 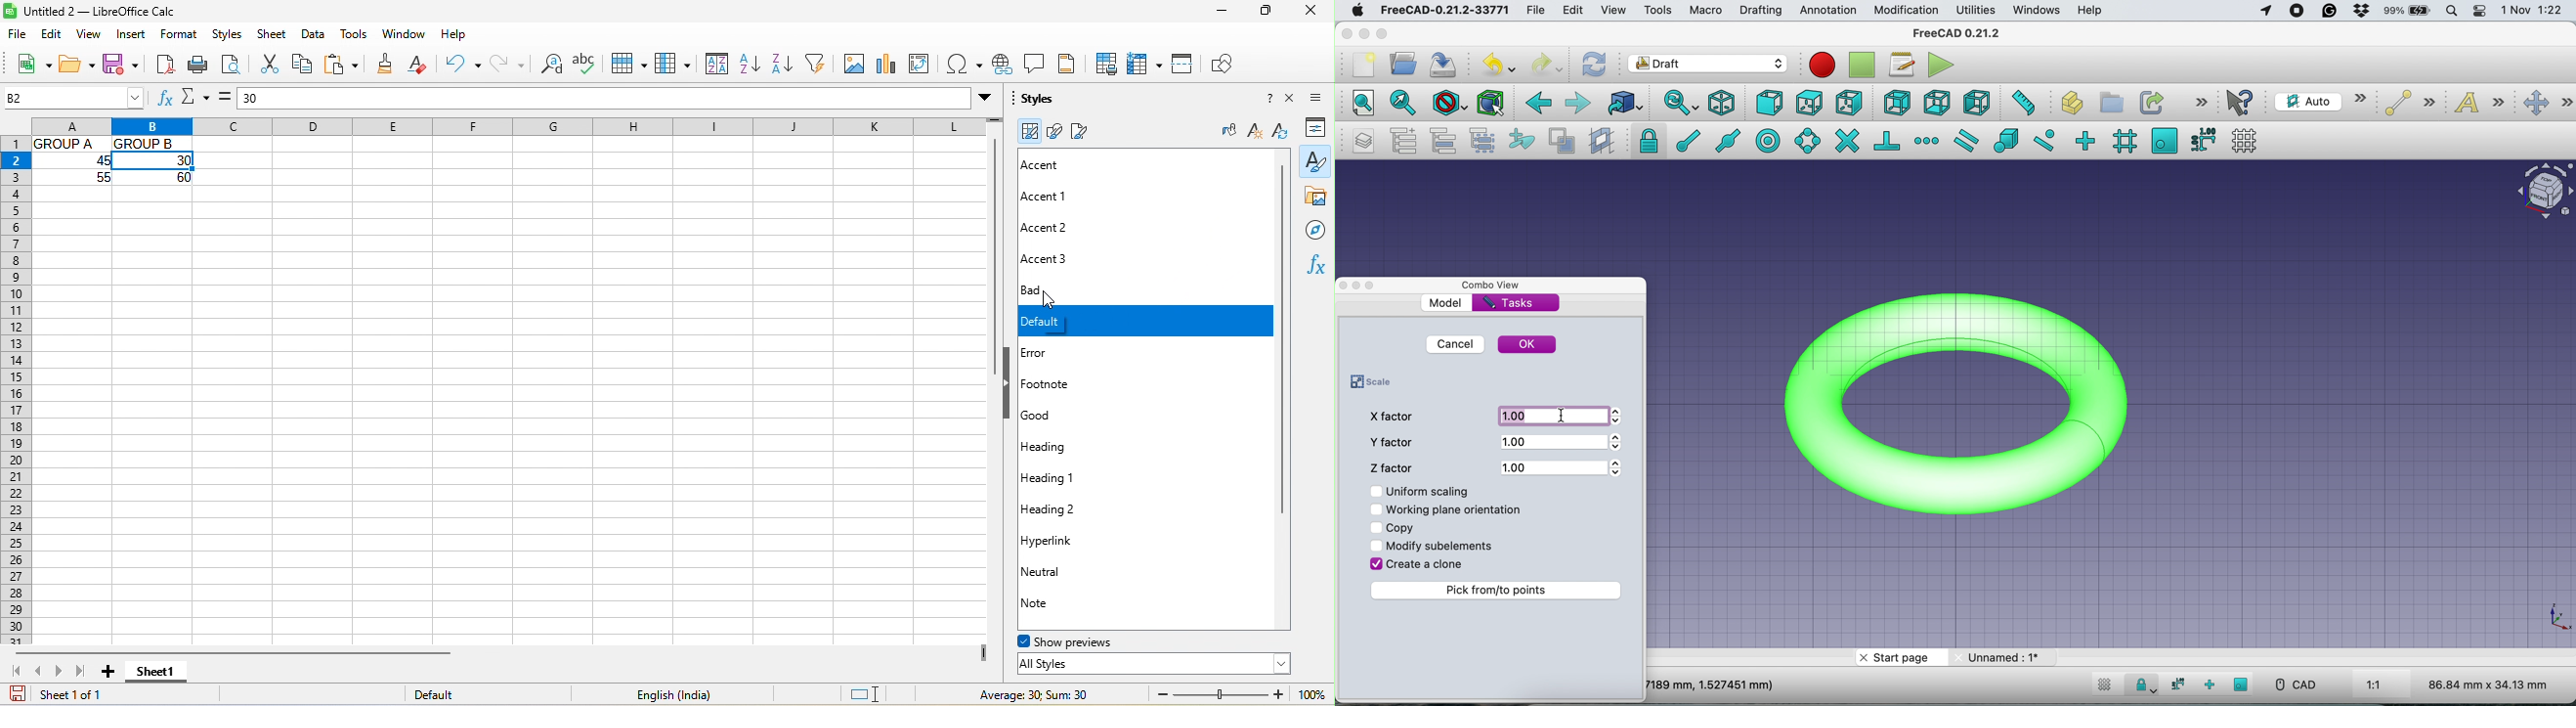 What do you see at coordinates (1073, 507) in the screenshot?
I see `headings2` at bounding box center [1073, 507].